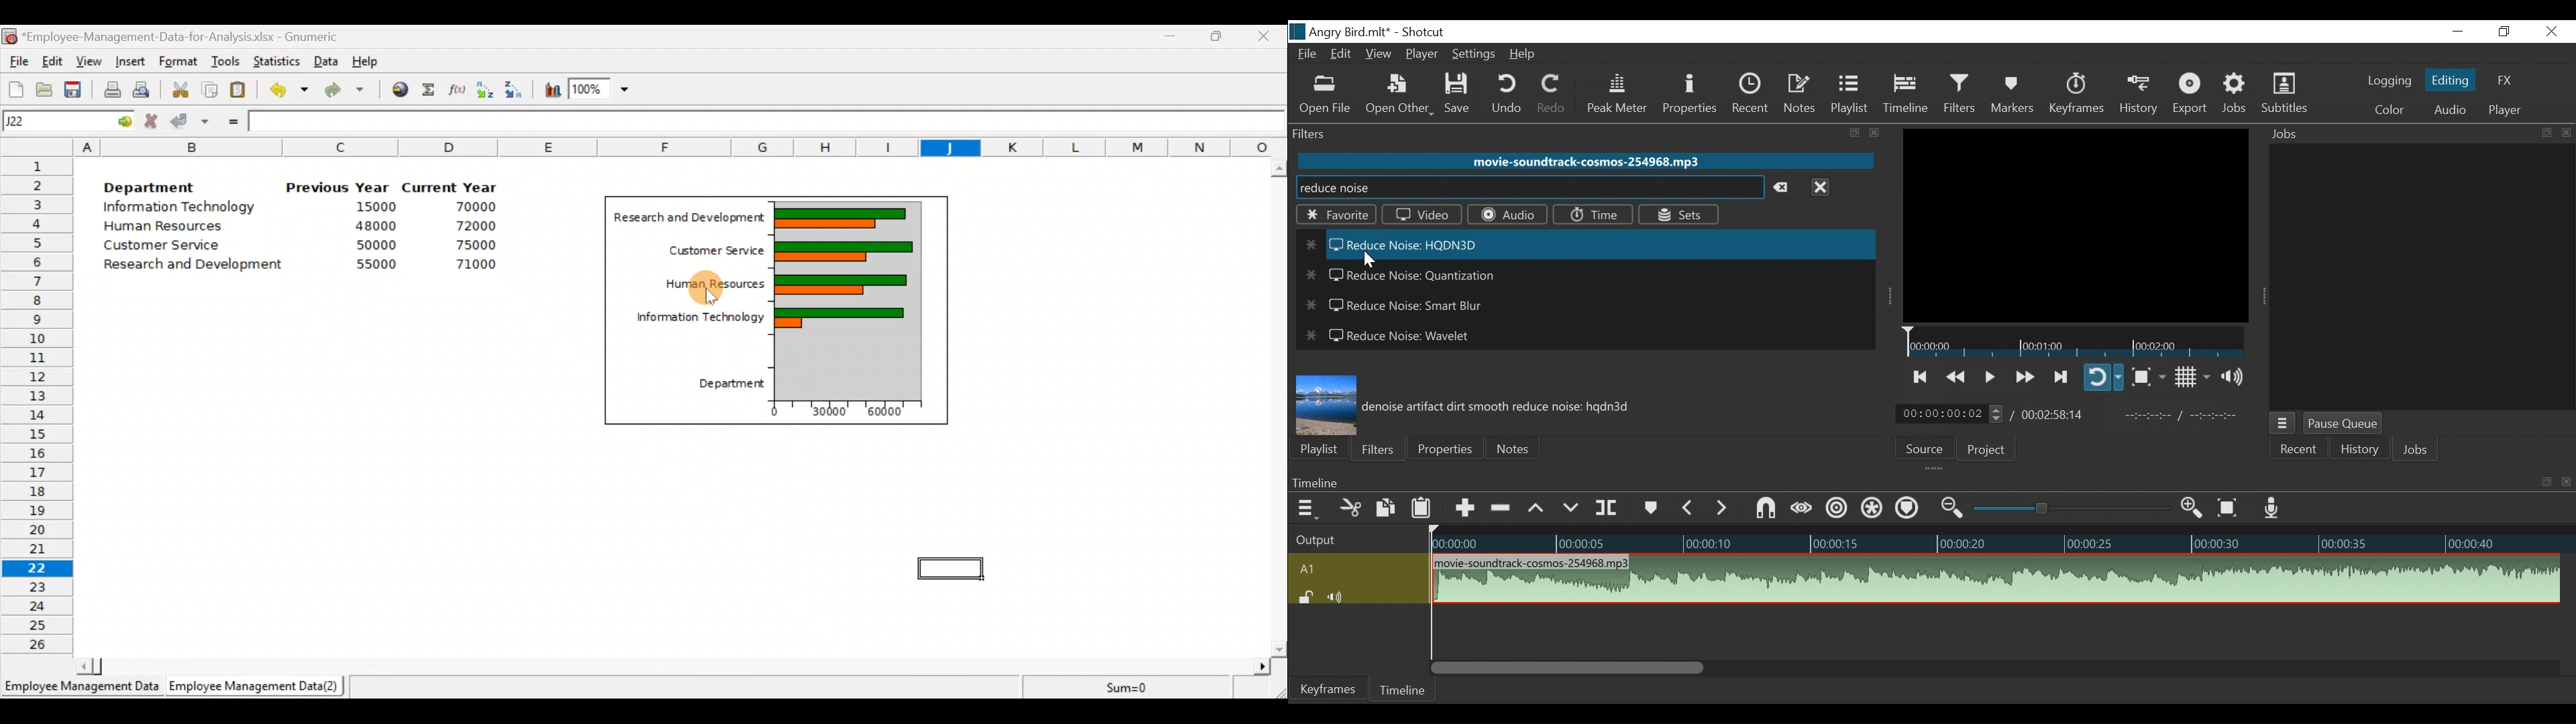 The image size is (2576, 728). I want to click on Cell name J22, so click(52, 121).